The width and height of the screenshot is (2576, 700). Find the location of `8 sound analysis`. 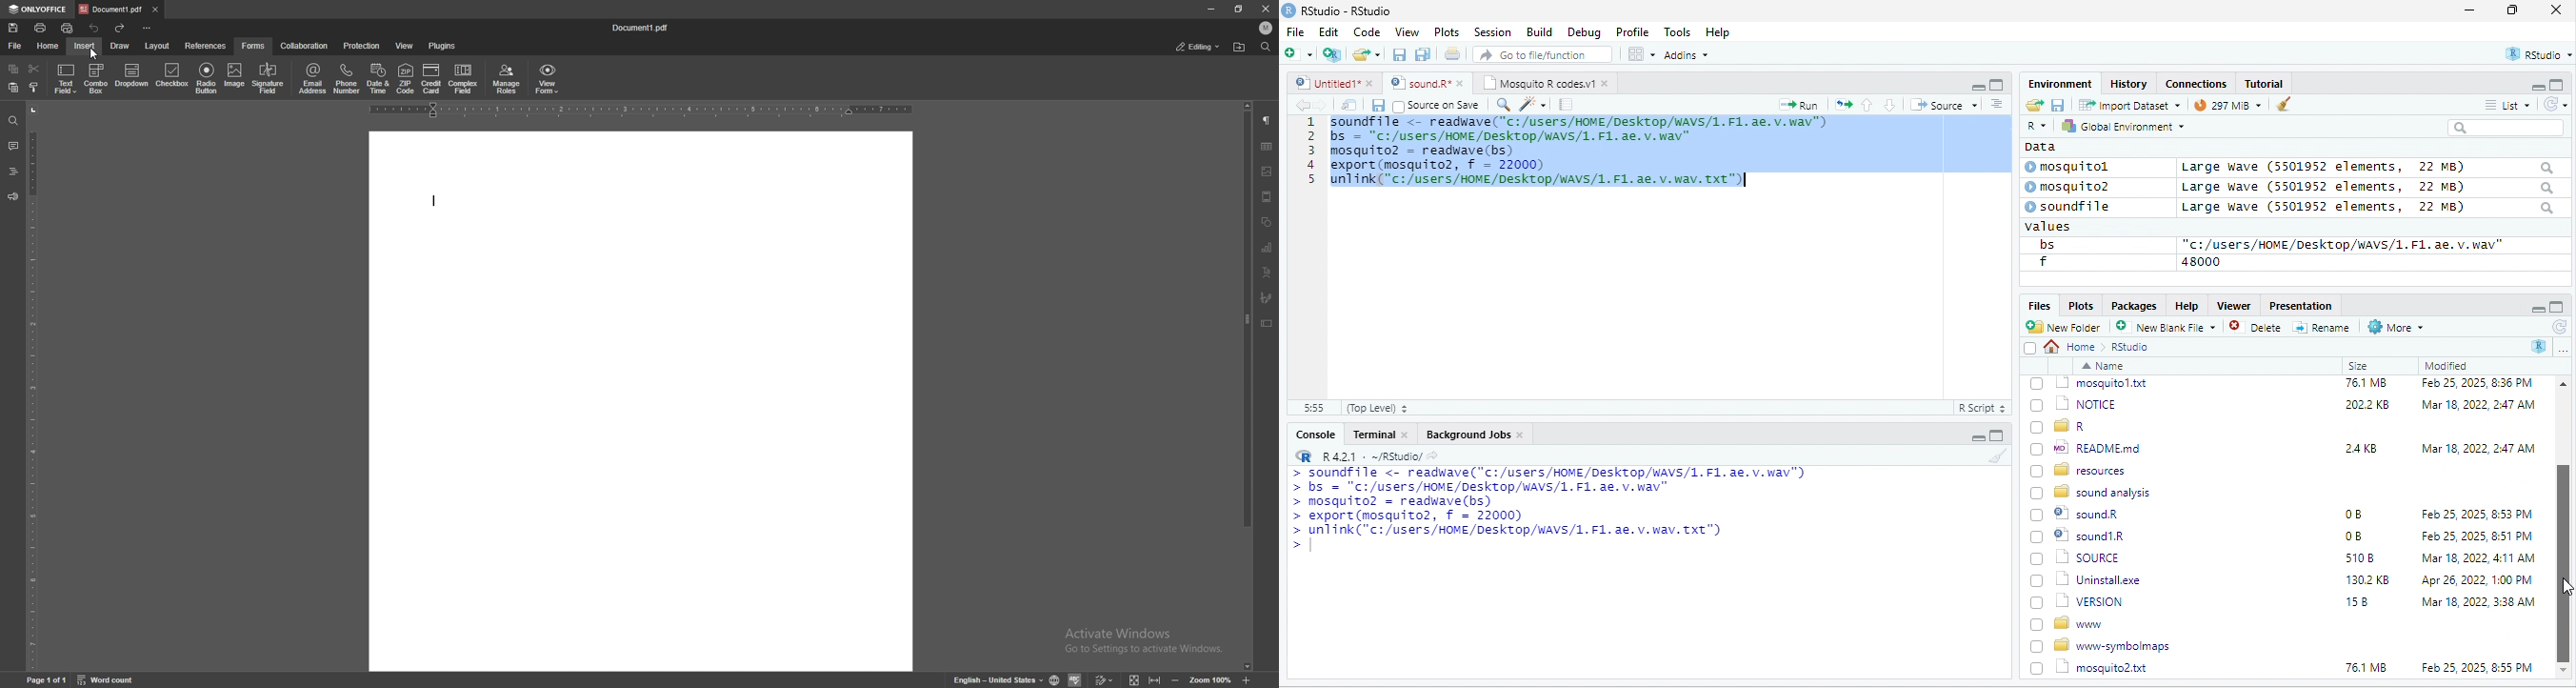

8 sound analysis is located at coordinates (2093, 604).